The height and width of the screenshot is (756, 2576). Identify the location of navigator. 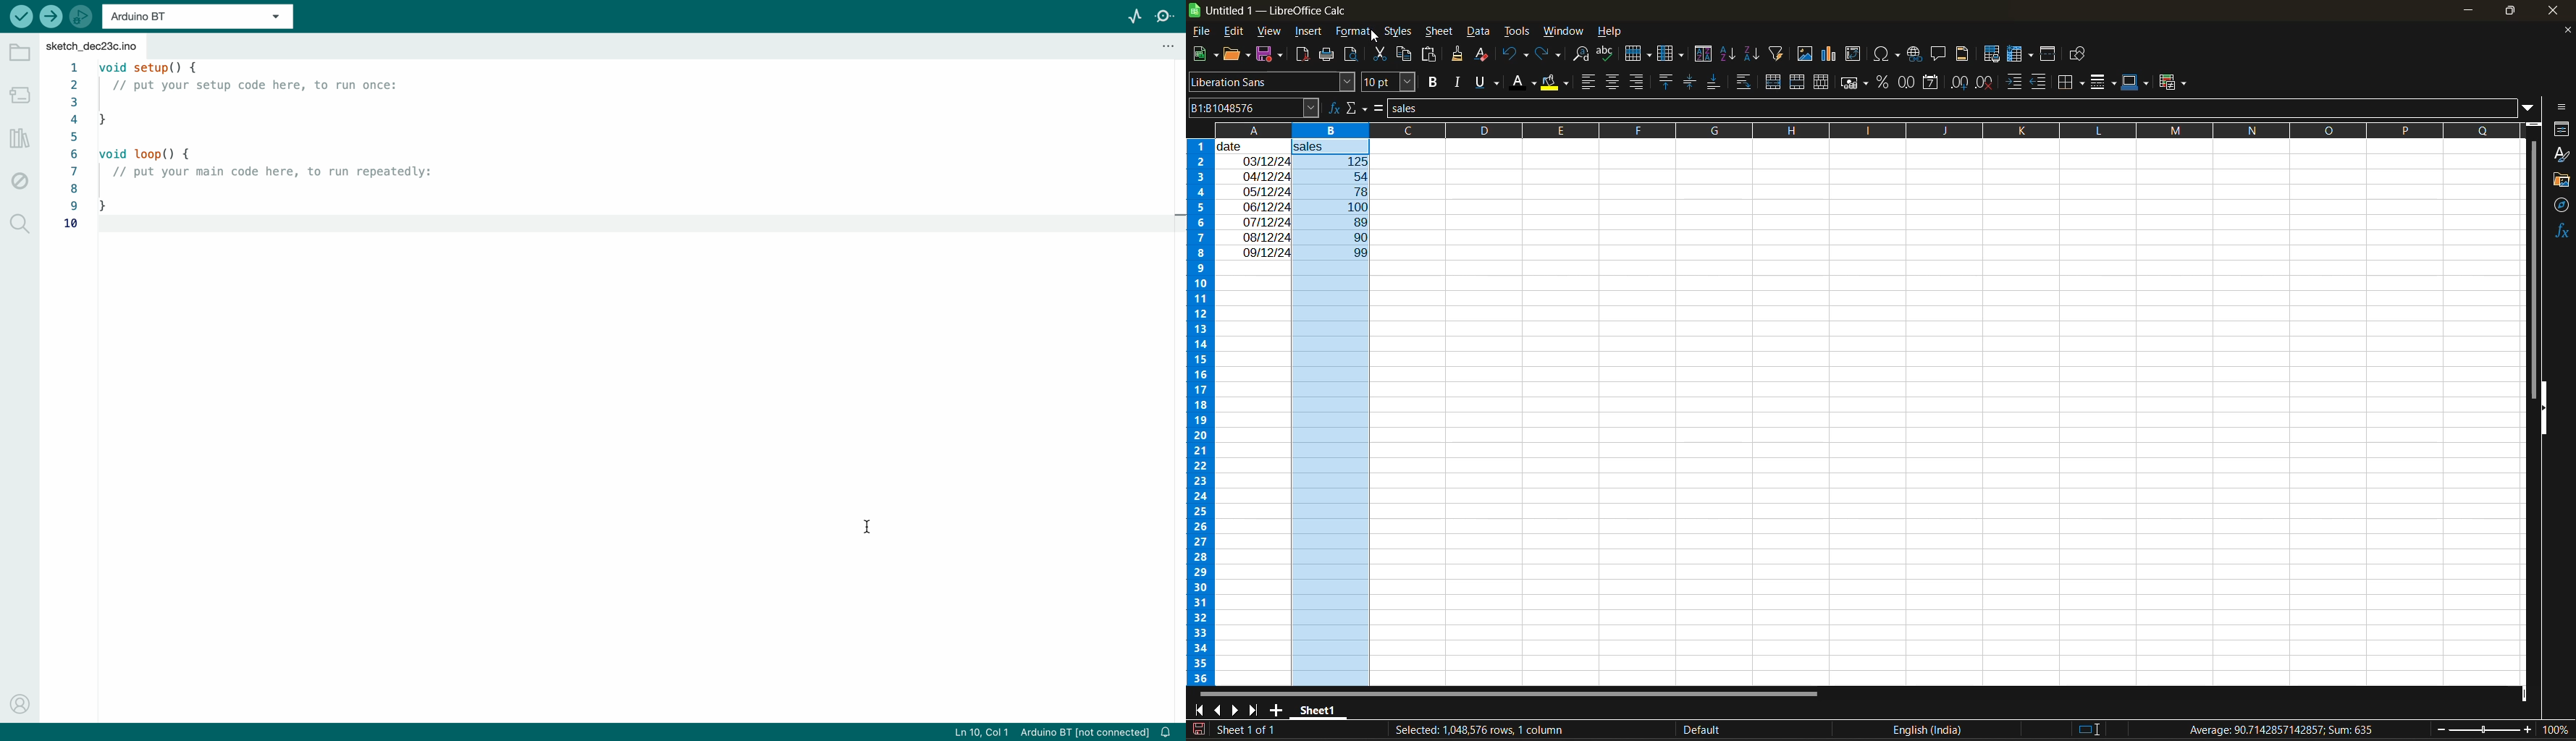
(2562, 208).